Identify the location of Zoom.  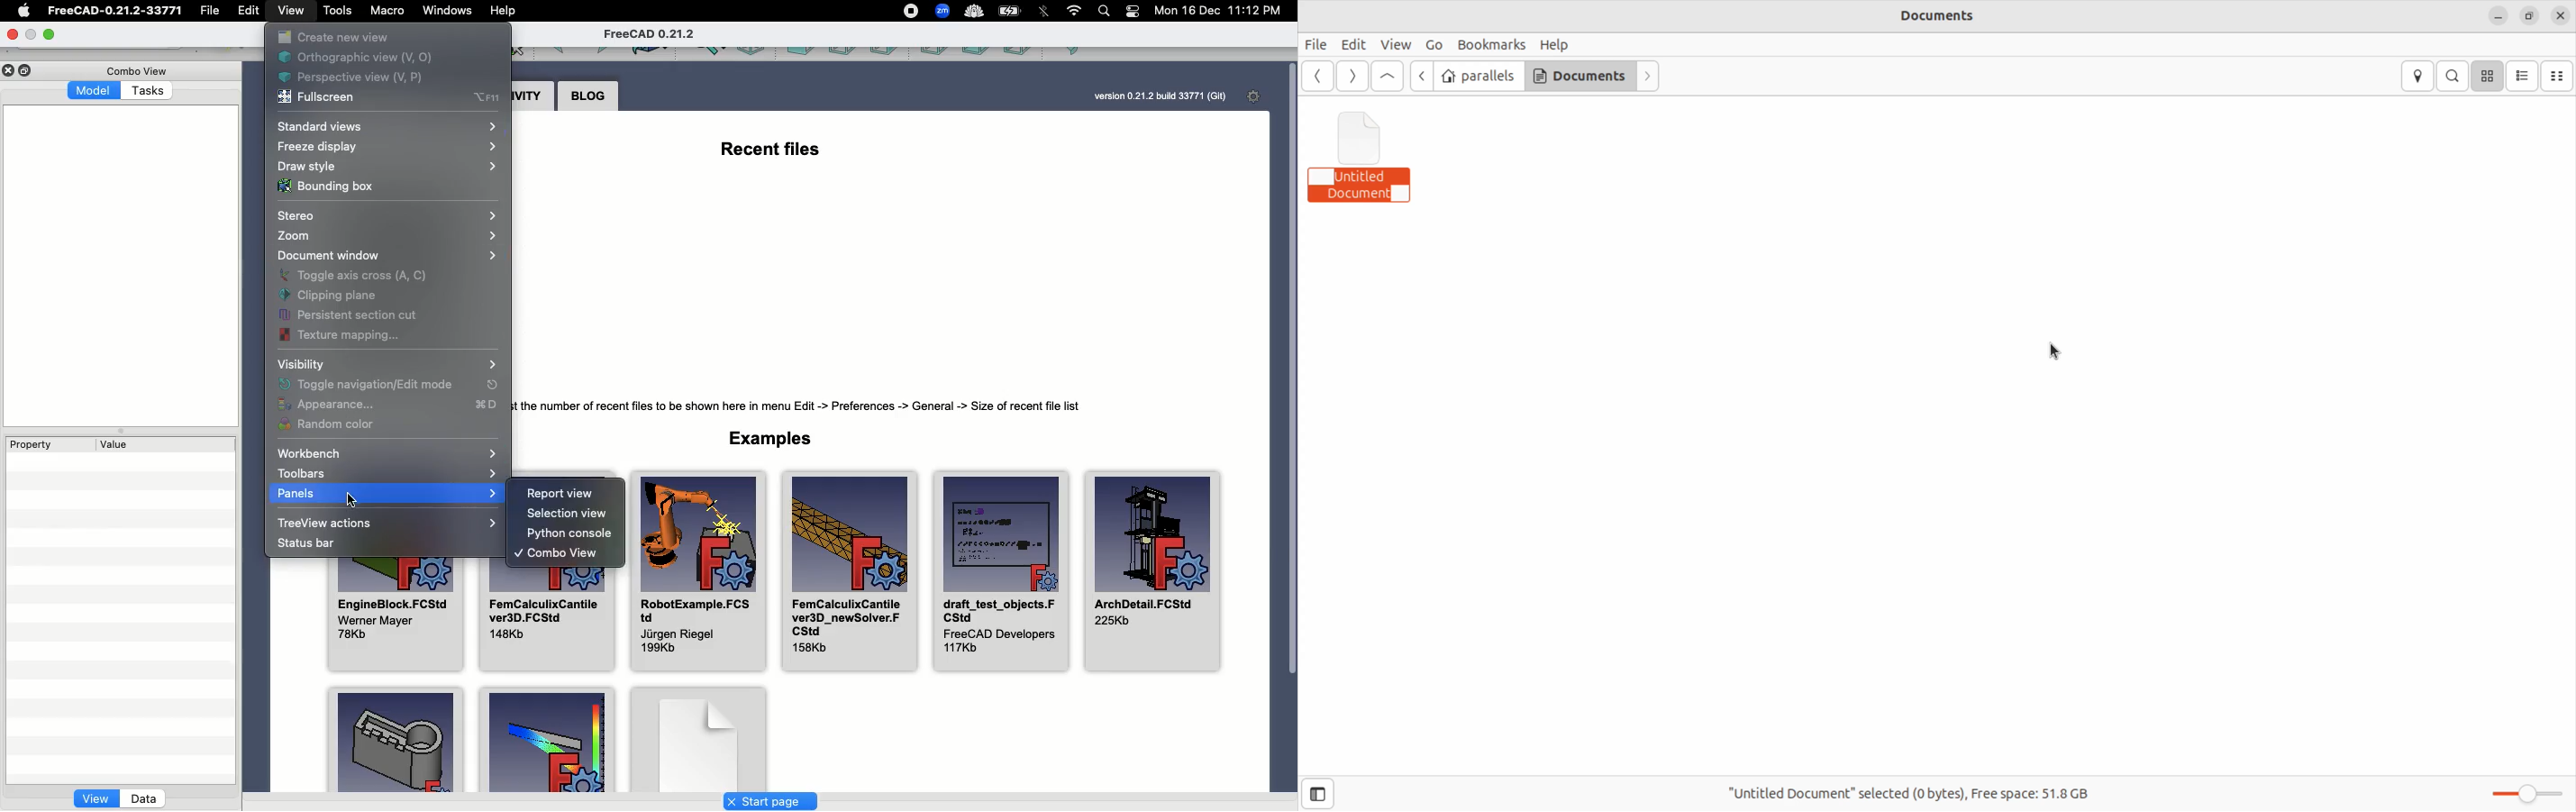
(385, 236).